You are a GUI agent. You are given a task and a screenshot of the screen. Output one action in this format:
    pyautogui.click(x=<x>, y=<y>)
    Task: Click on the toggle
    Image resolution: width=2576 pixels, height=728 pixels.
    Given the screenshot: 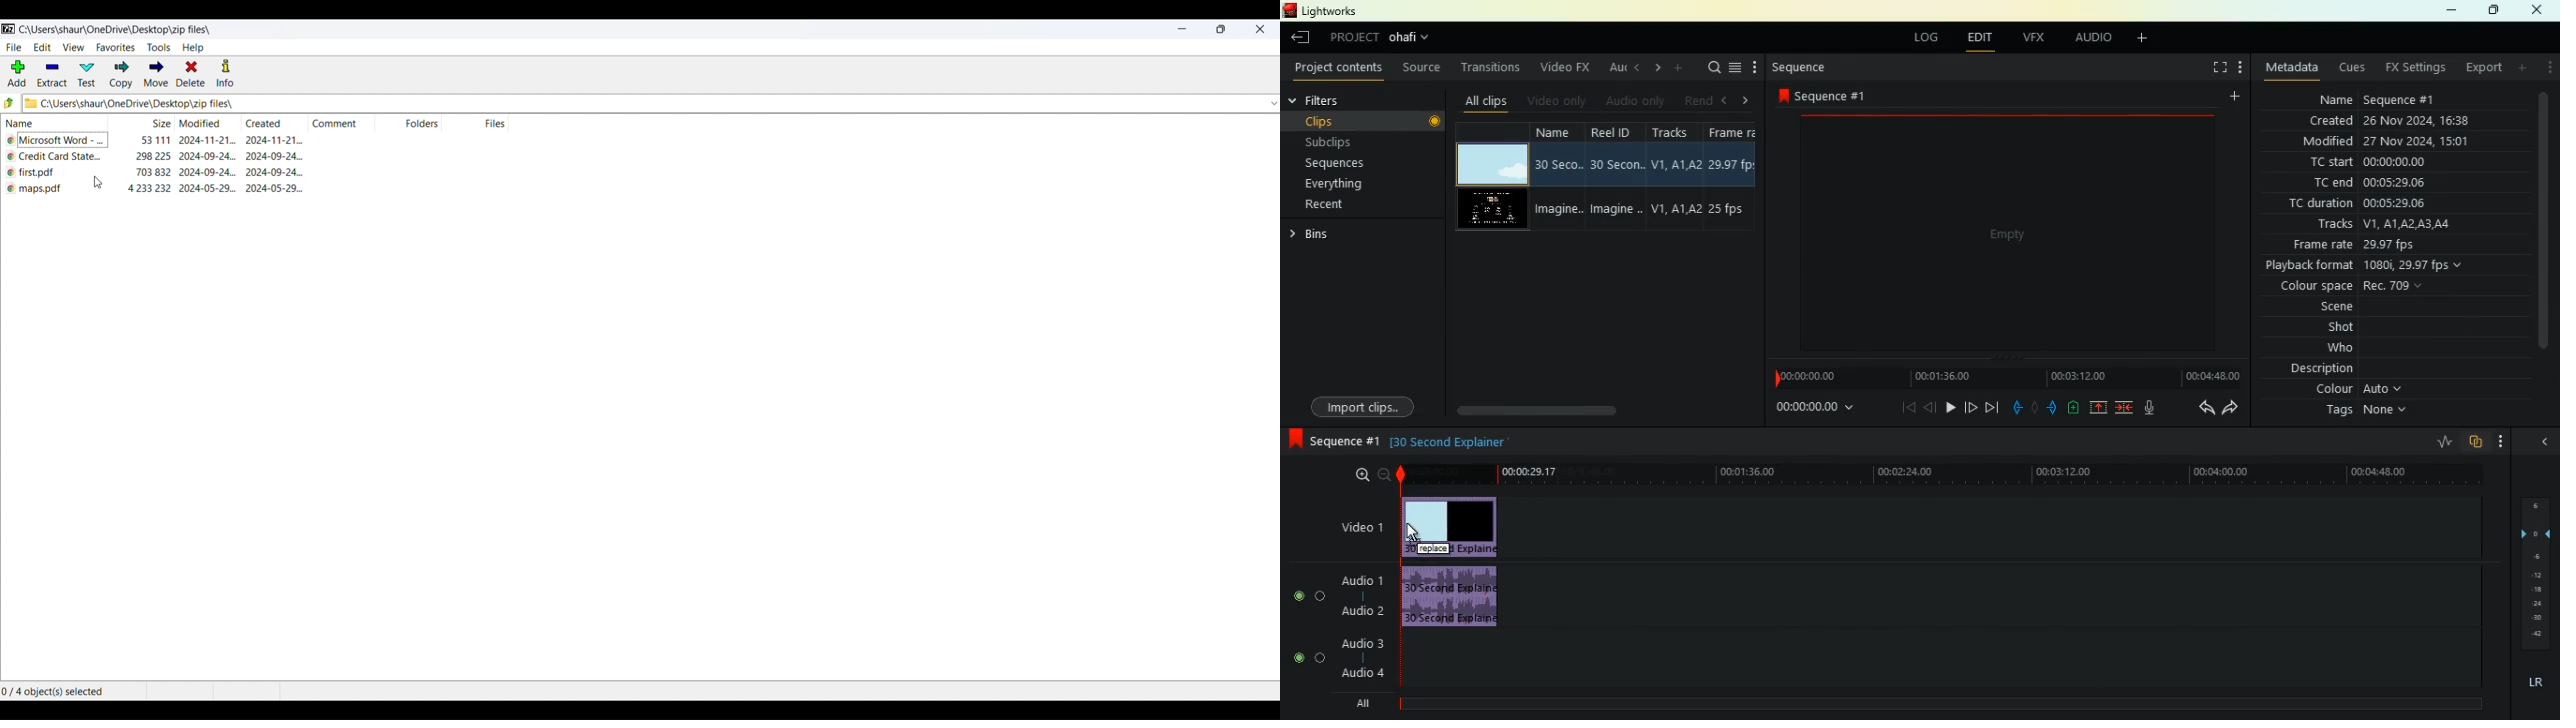 What is the action you would take?
    pyautogui.click(x=1299, y=596)
    